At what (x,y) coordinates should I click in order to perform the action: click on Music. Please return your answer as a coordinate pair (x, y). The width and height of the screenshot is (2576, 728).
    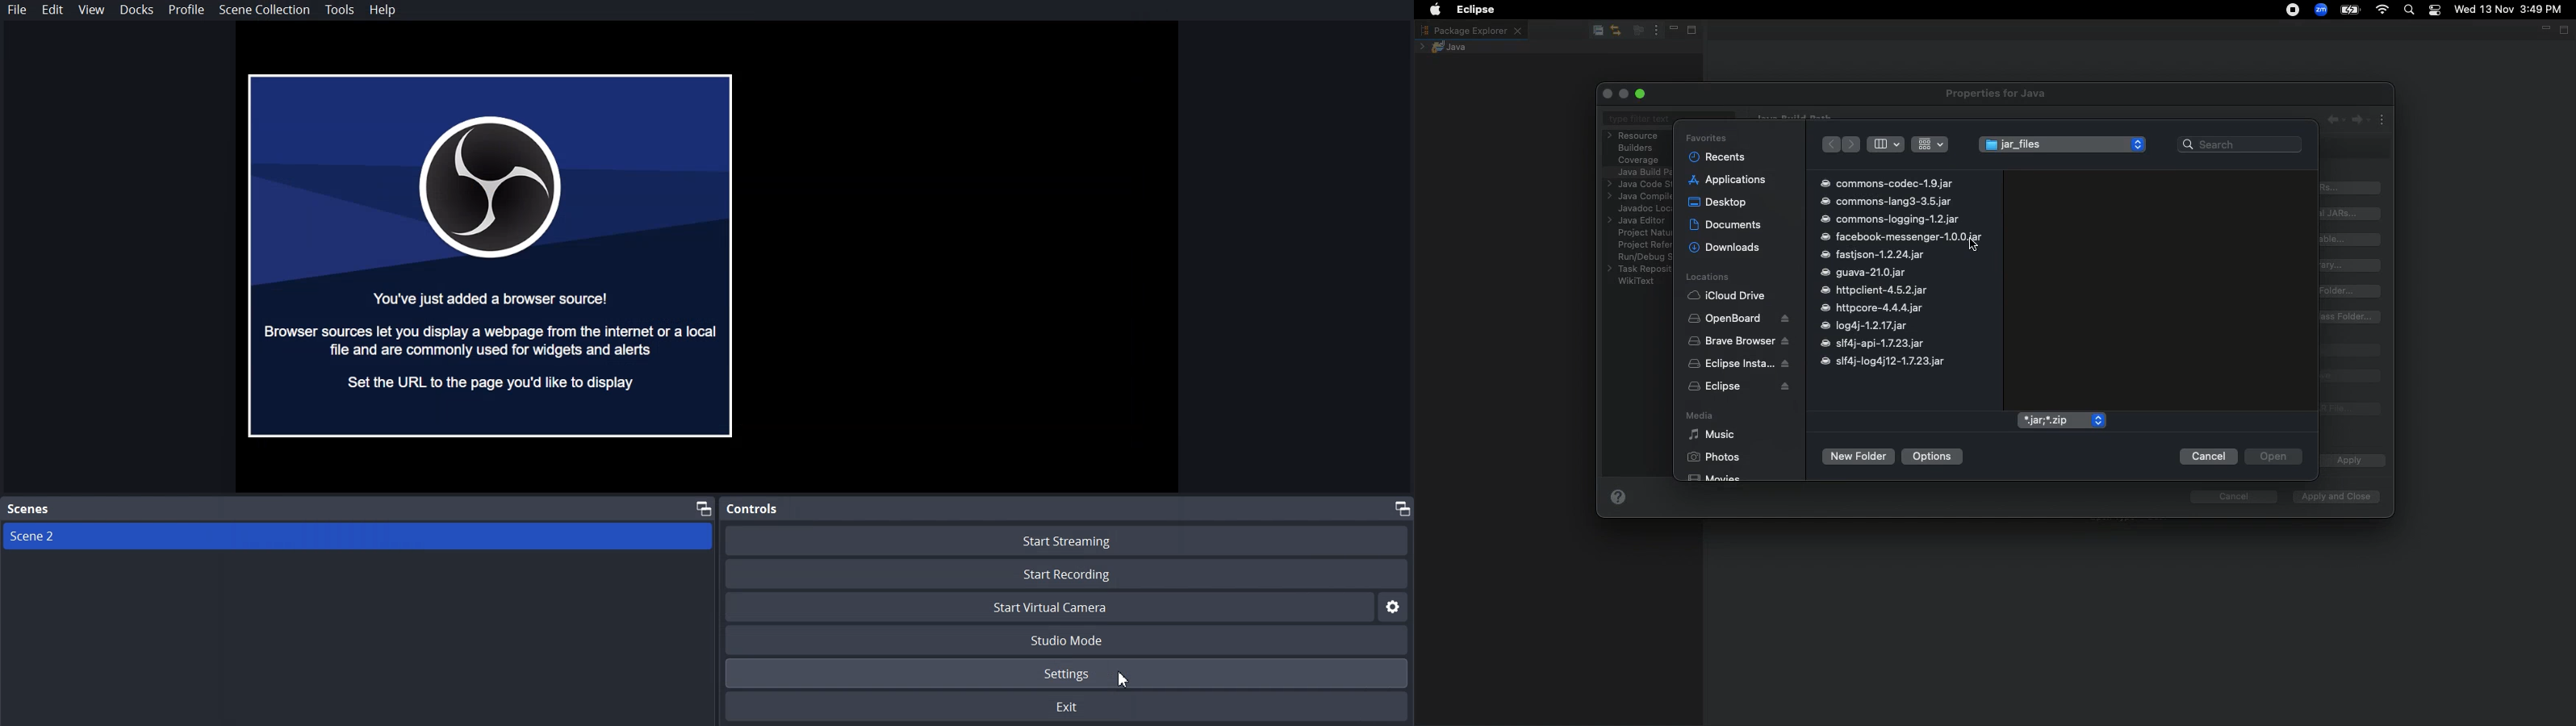
    Looking at the image, I should click on (1712, 435).